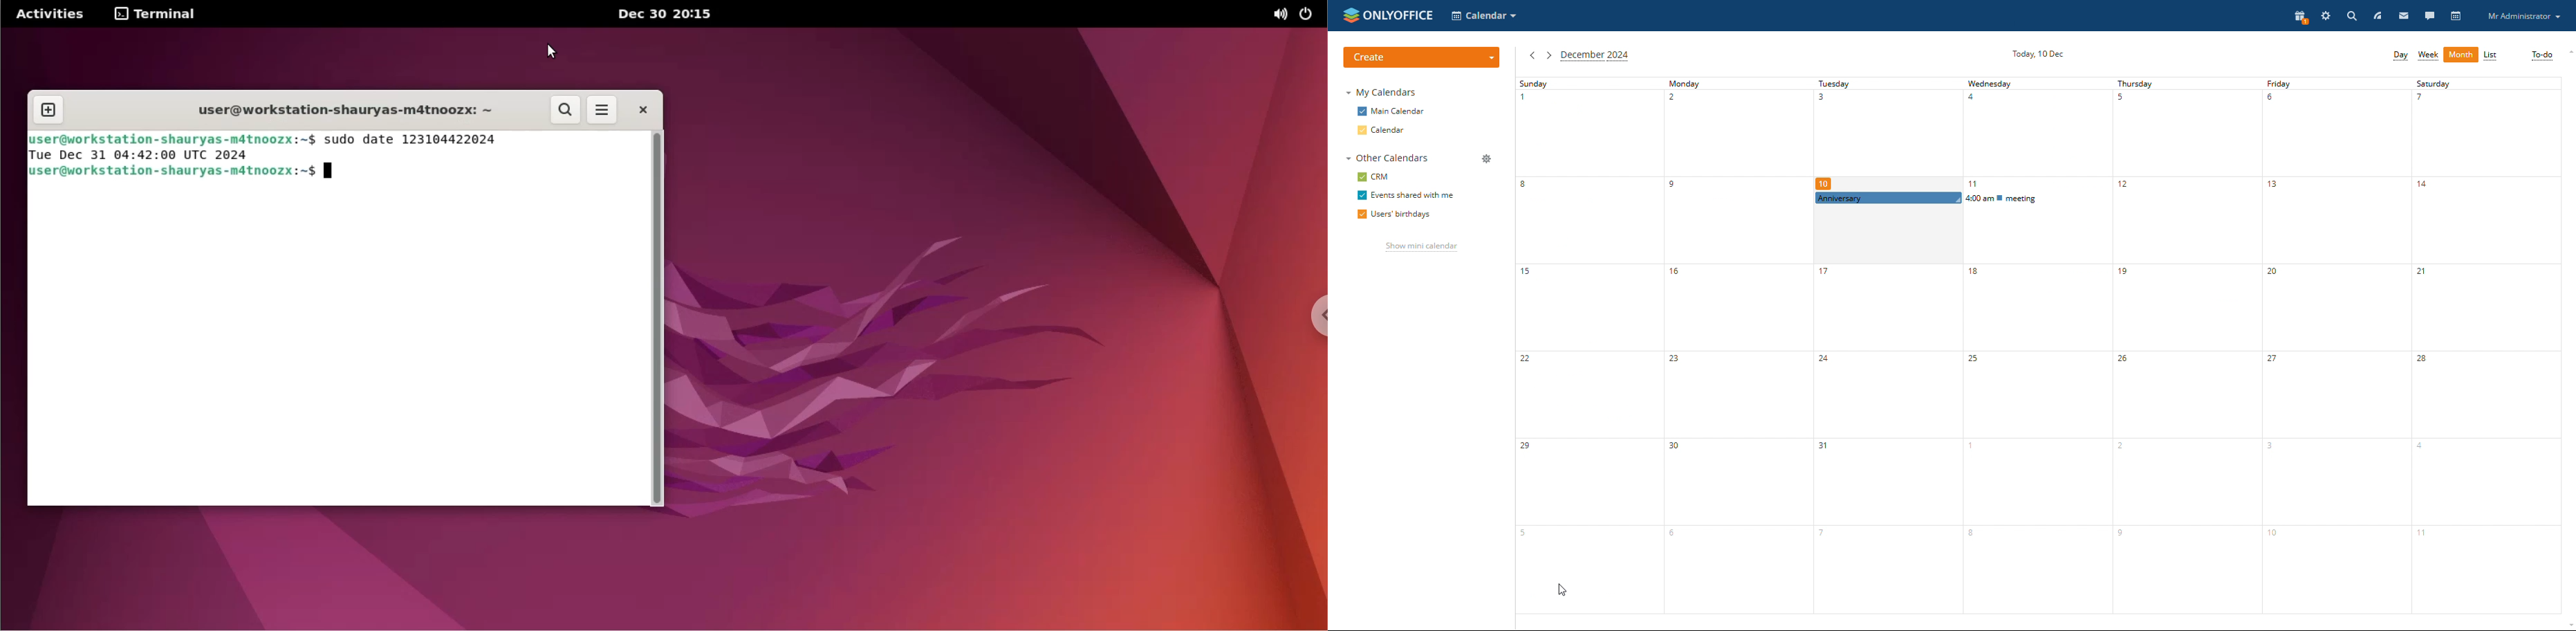  What do you see at coordinates (2034, 134) in the screenshot?
I see `wednesday` at bounding box center [2034, 134].